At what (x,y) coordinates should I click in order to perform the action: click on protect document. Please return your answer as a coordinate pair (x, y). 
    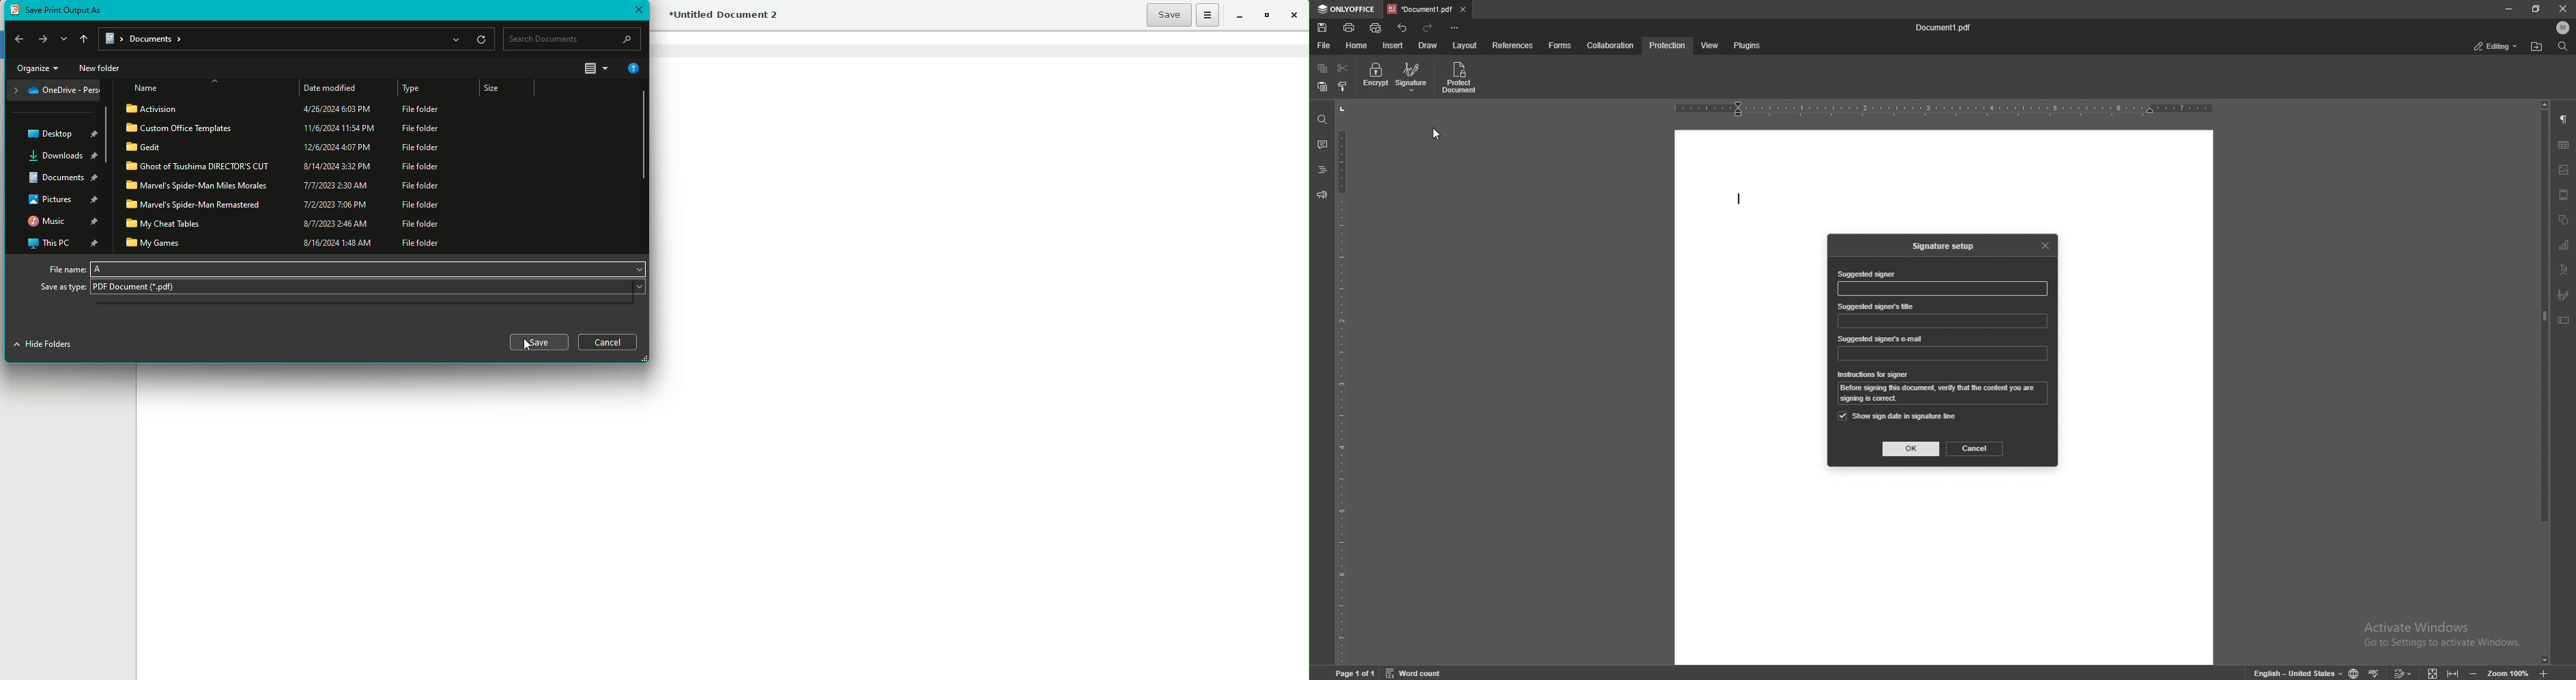
    Looking at the image, I should click on (1461, 77).